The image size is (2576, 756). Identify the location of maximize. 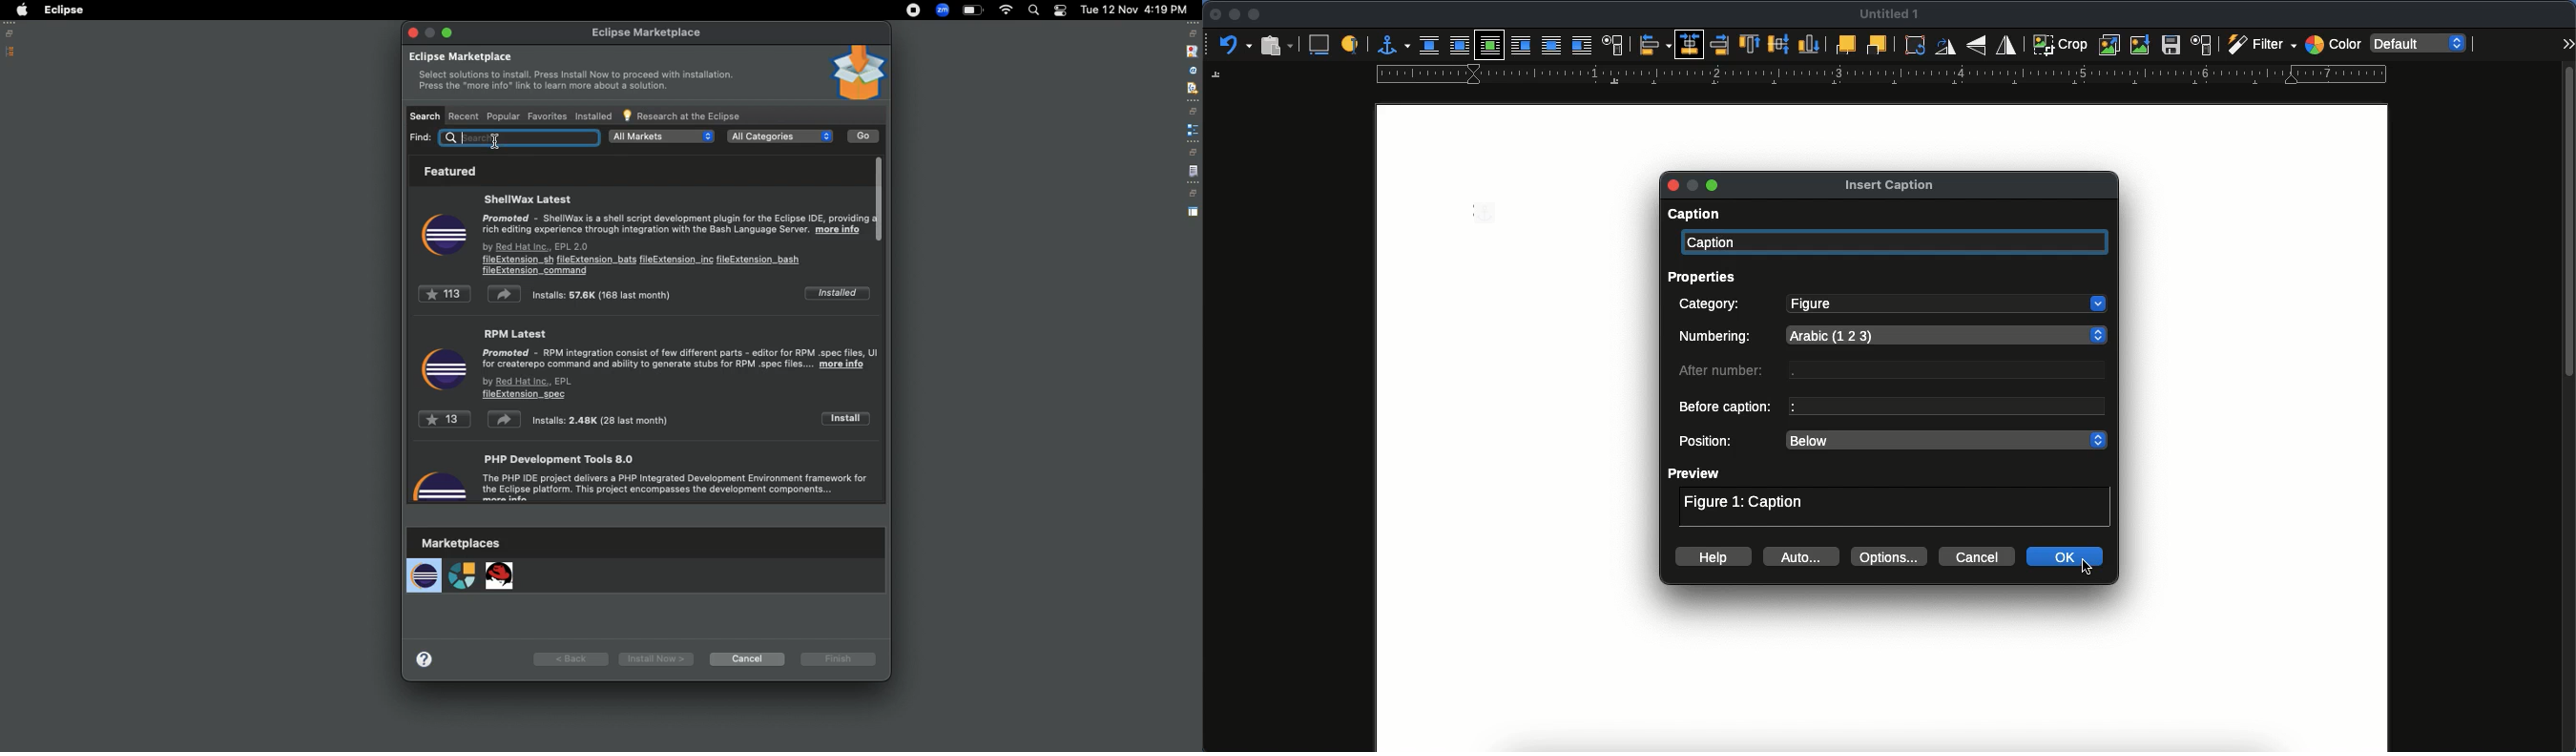
(1256, 16).